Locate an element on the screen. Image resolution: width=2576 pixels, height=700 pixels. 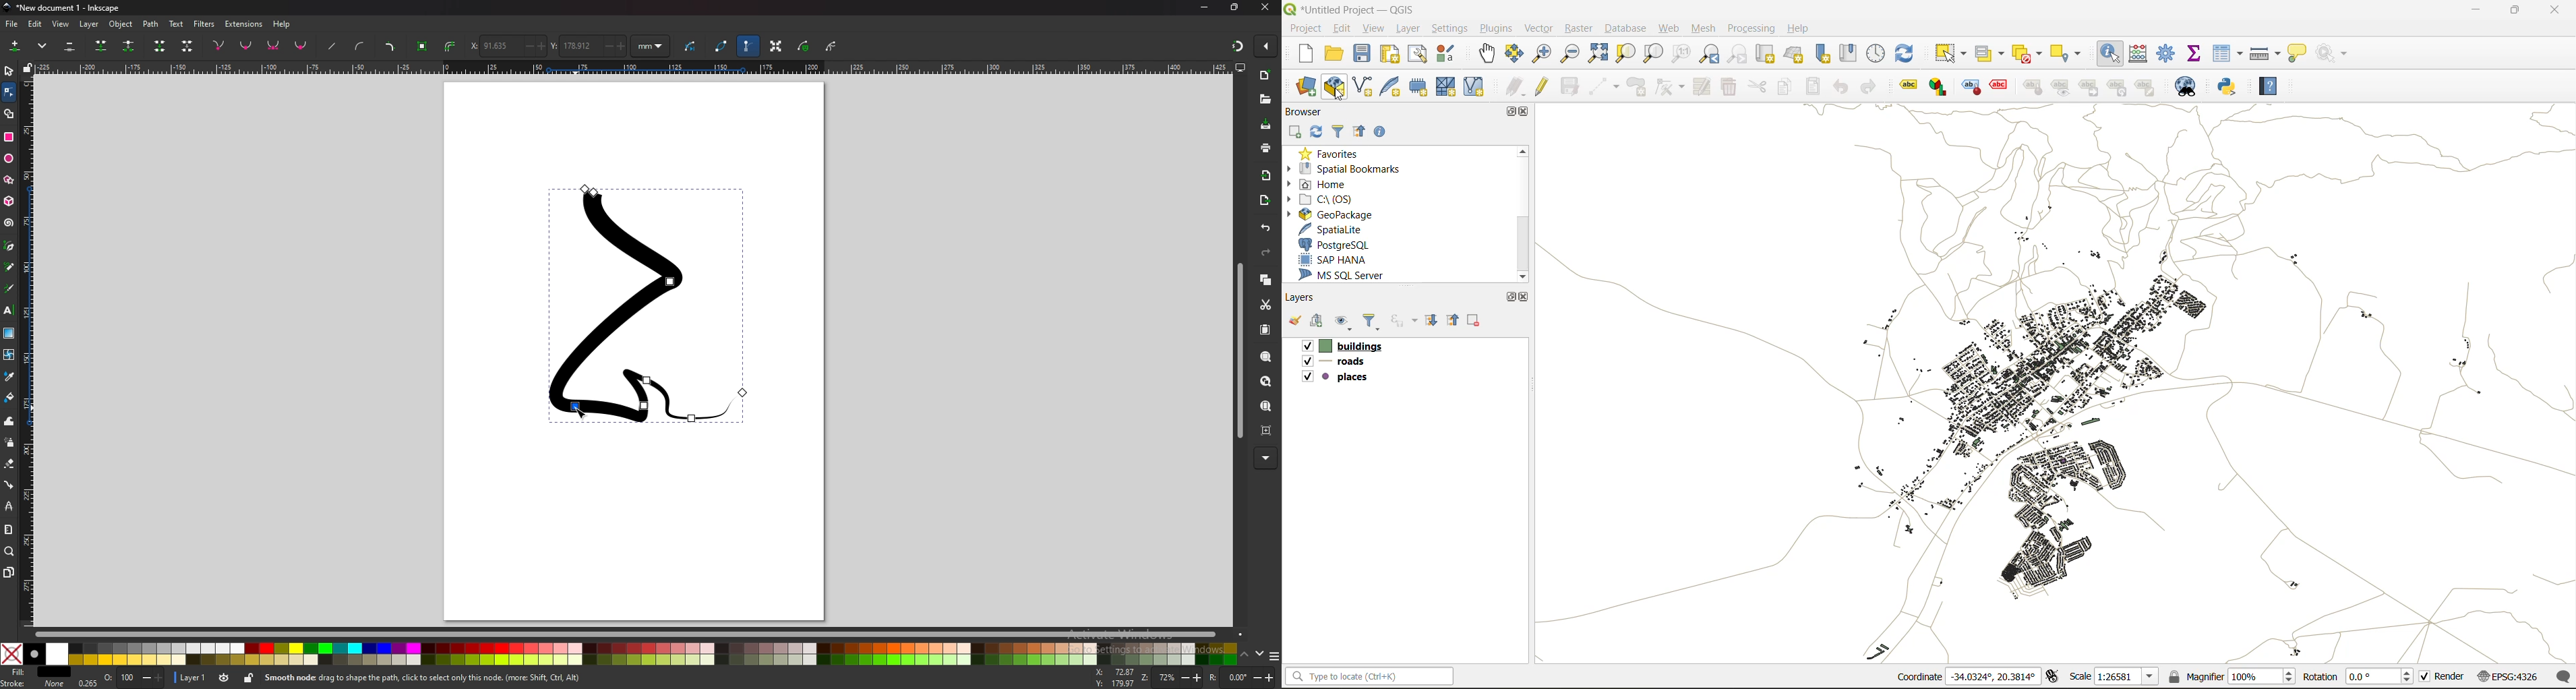
help is located at coordinates (2268, 88).